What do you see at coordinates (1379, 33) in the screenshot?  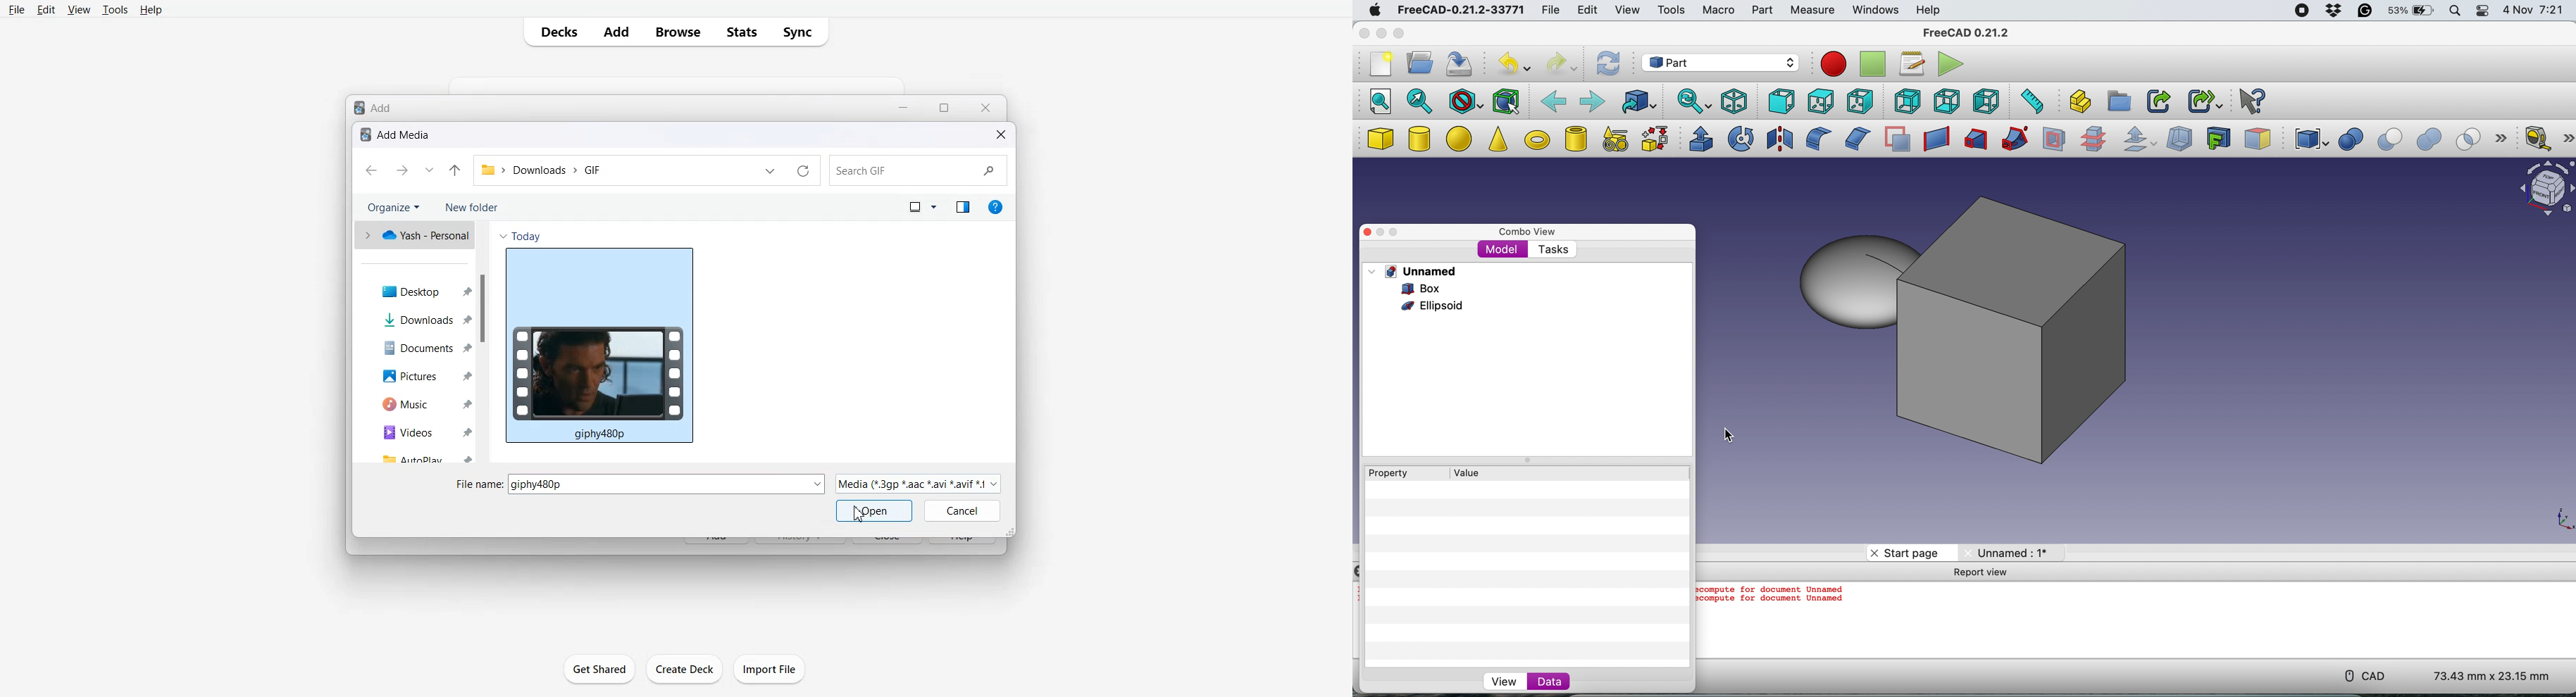 I see `minimise` at bounding box center [1379, 33].